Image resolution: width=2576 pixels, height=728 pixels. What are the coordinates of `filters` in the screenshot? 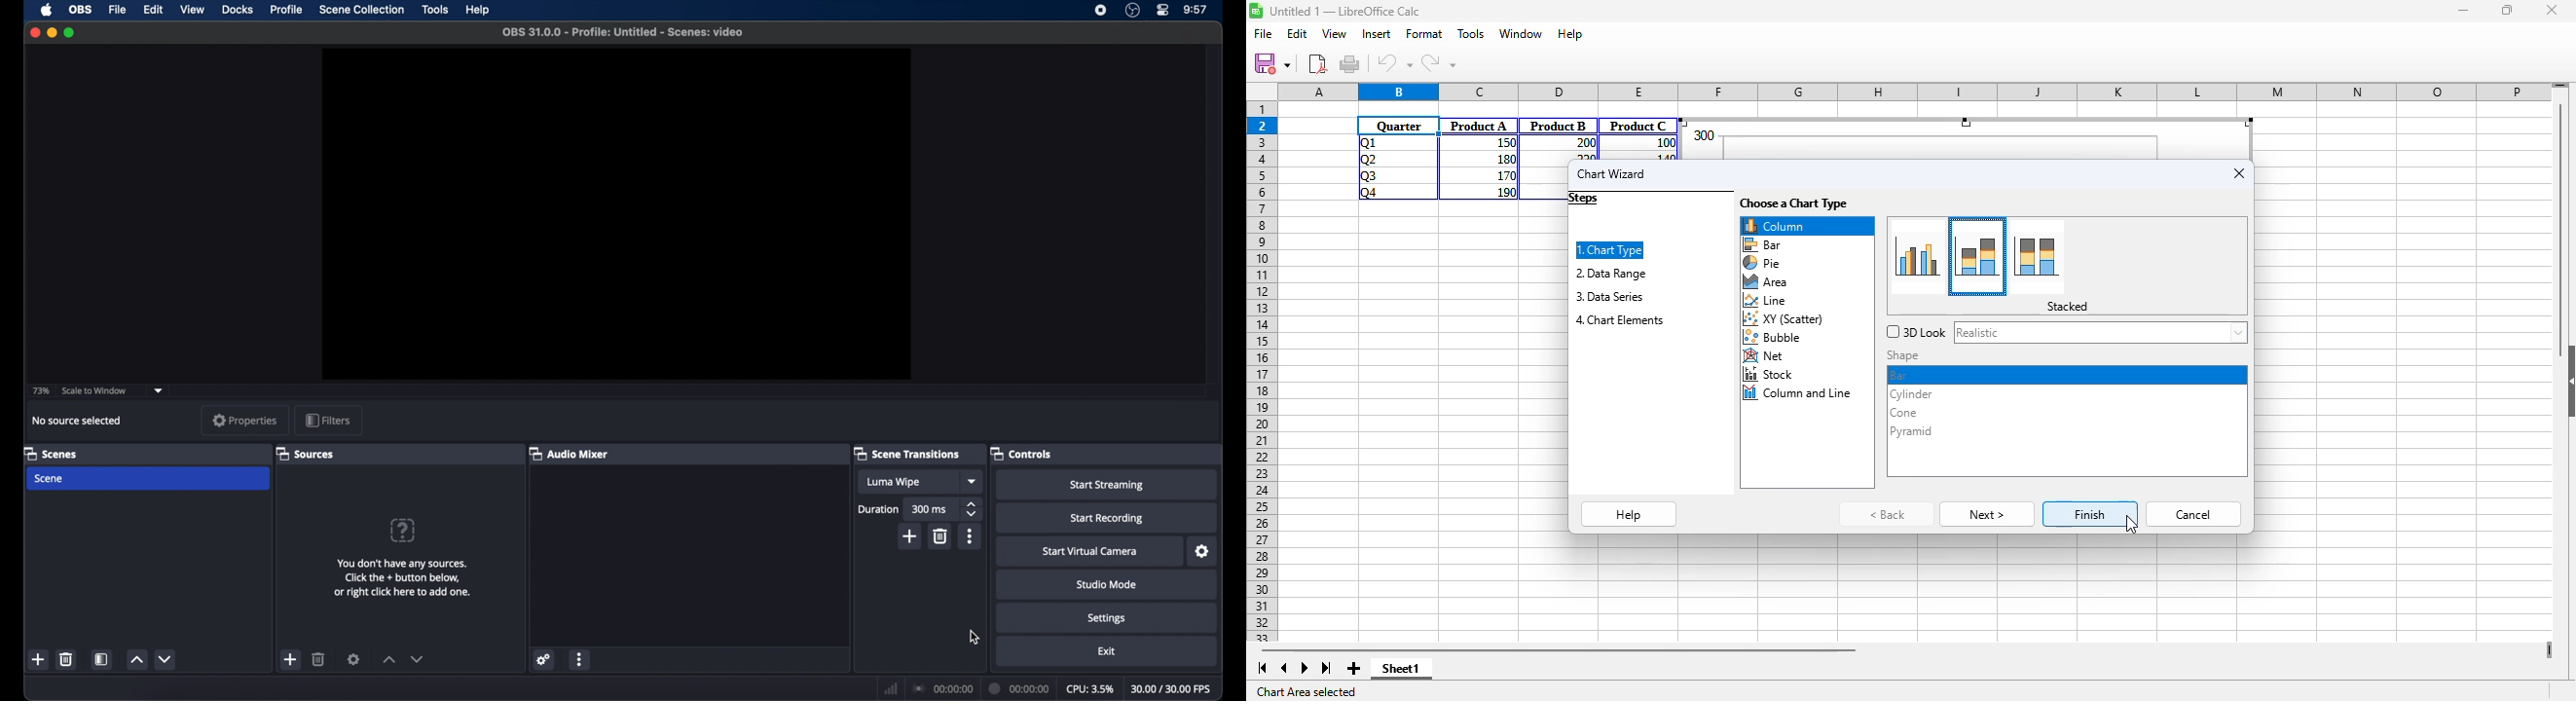 It's located at (328, 420).